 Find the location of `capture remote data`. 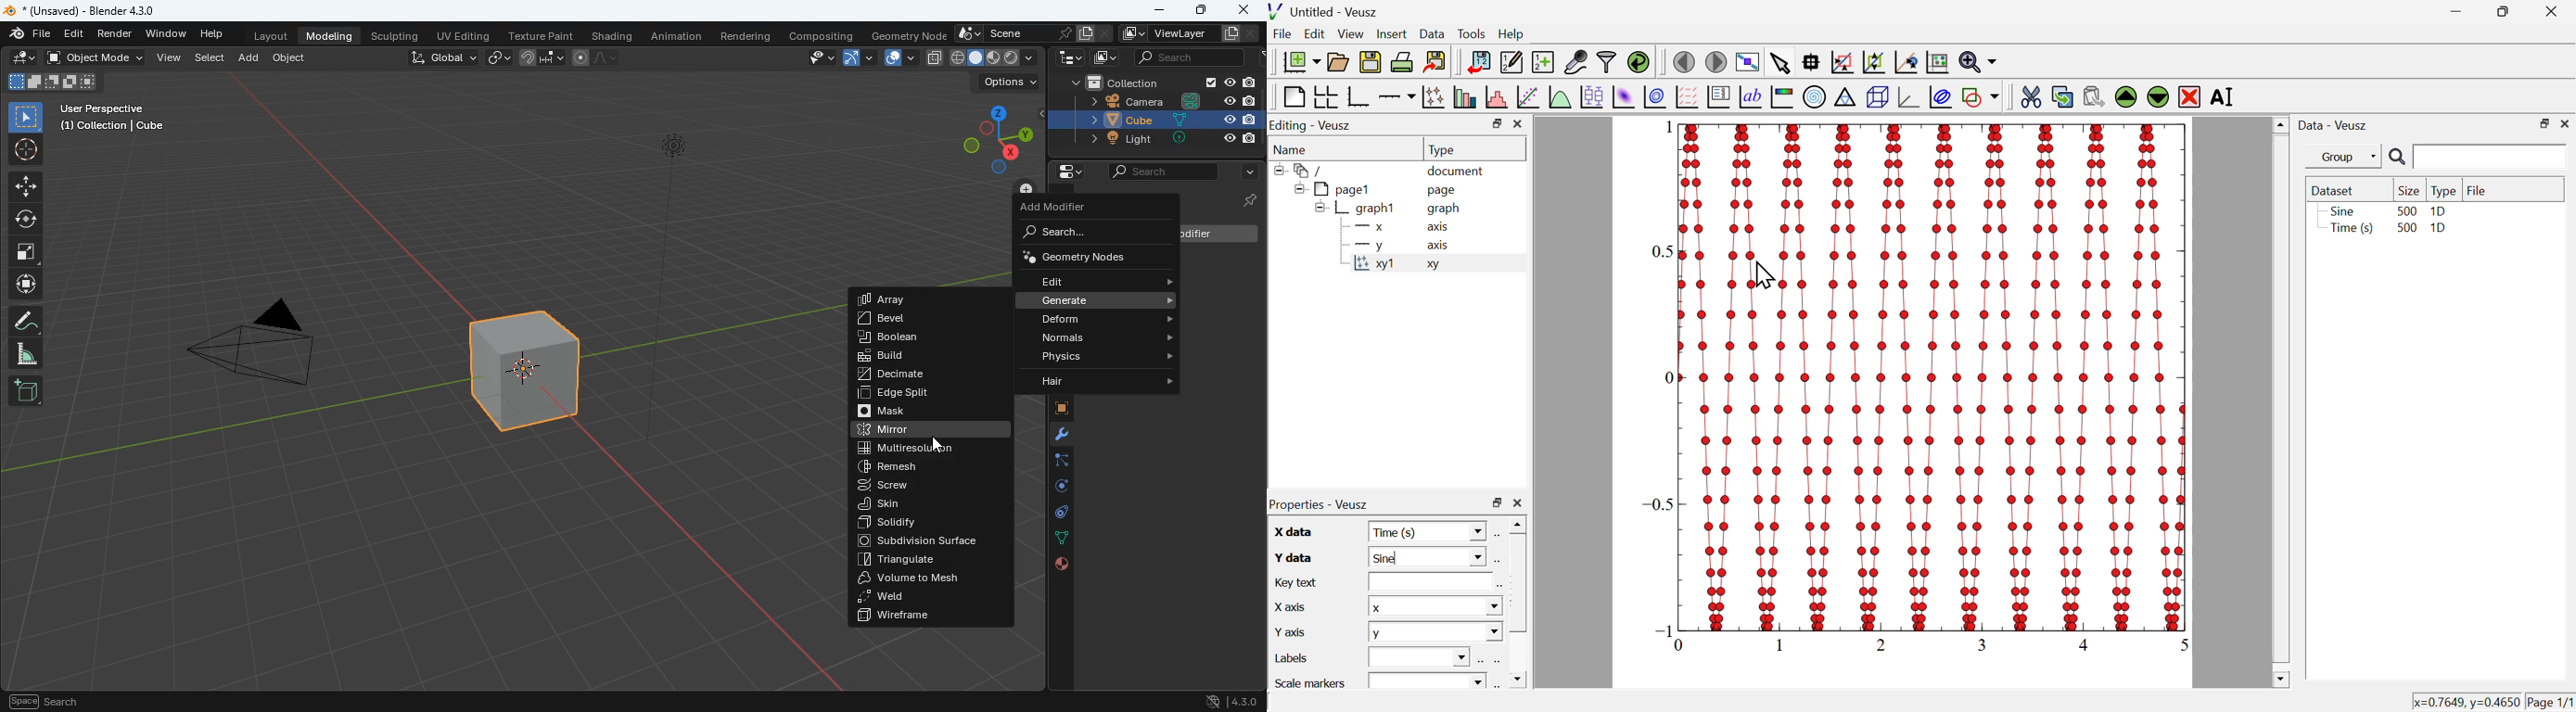

capture remote data is located at coordinates (1575, 62).